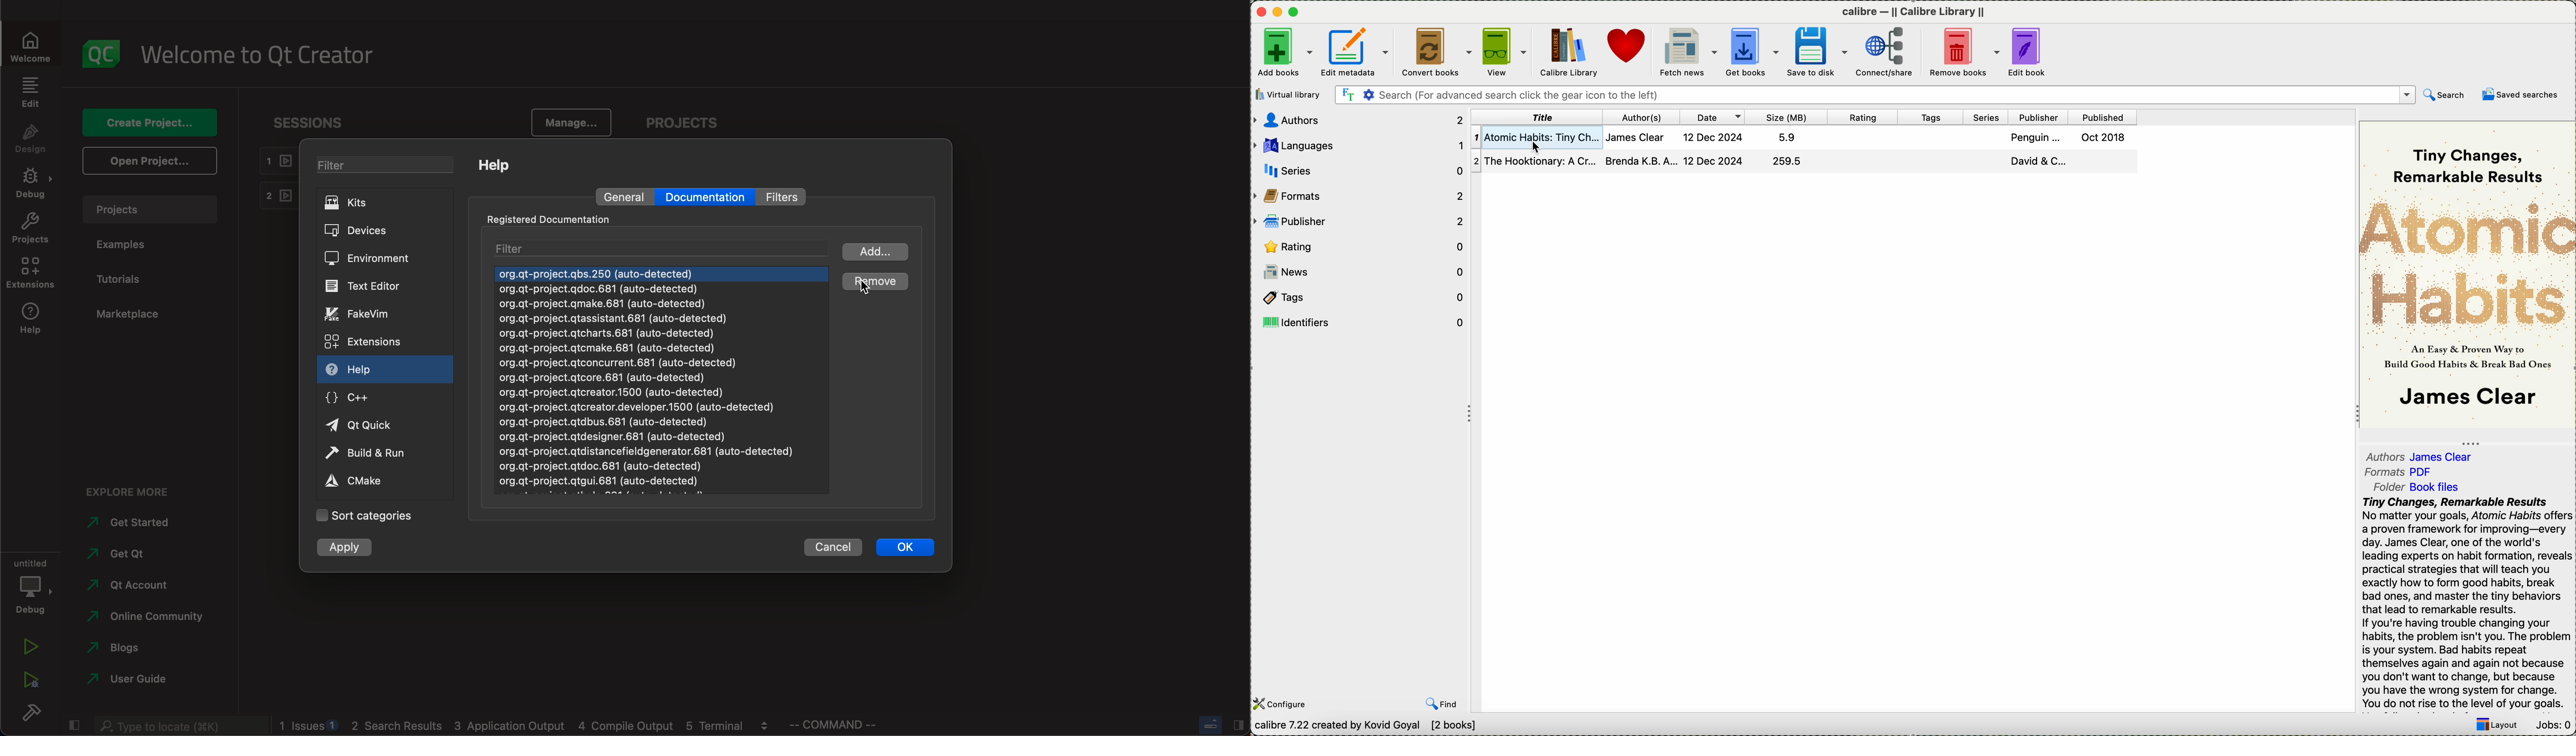 The image size is (2576, 756). I want to click on build, so click(30, 712).